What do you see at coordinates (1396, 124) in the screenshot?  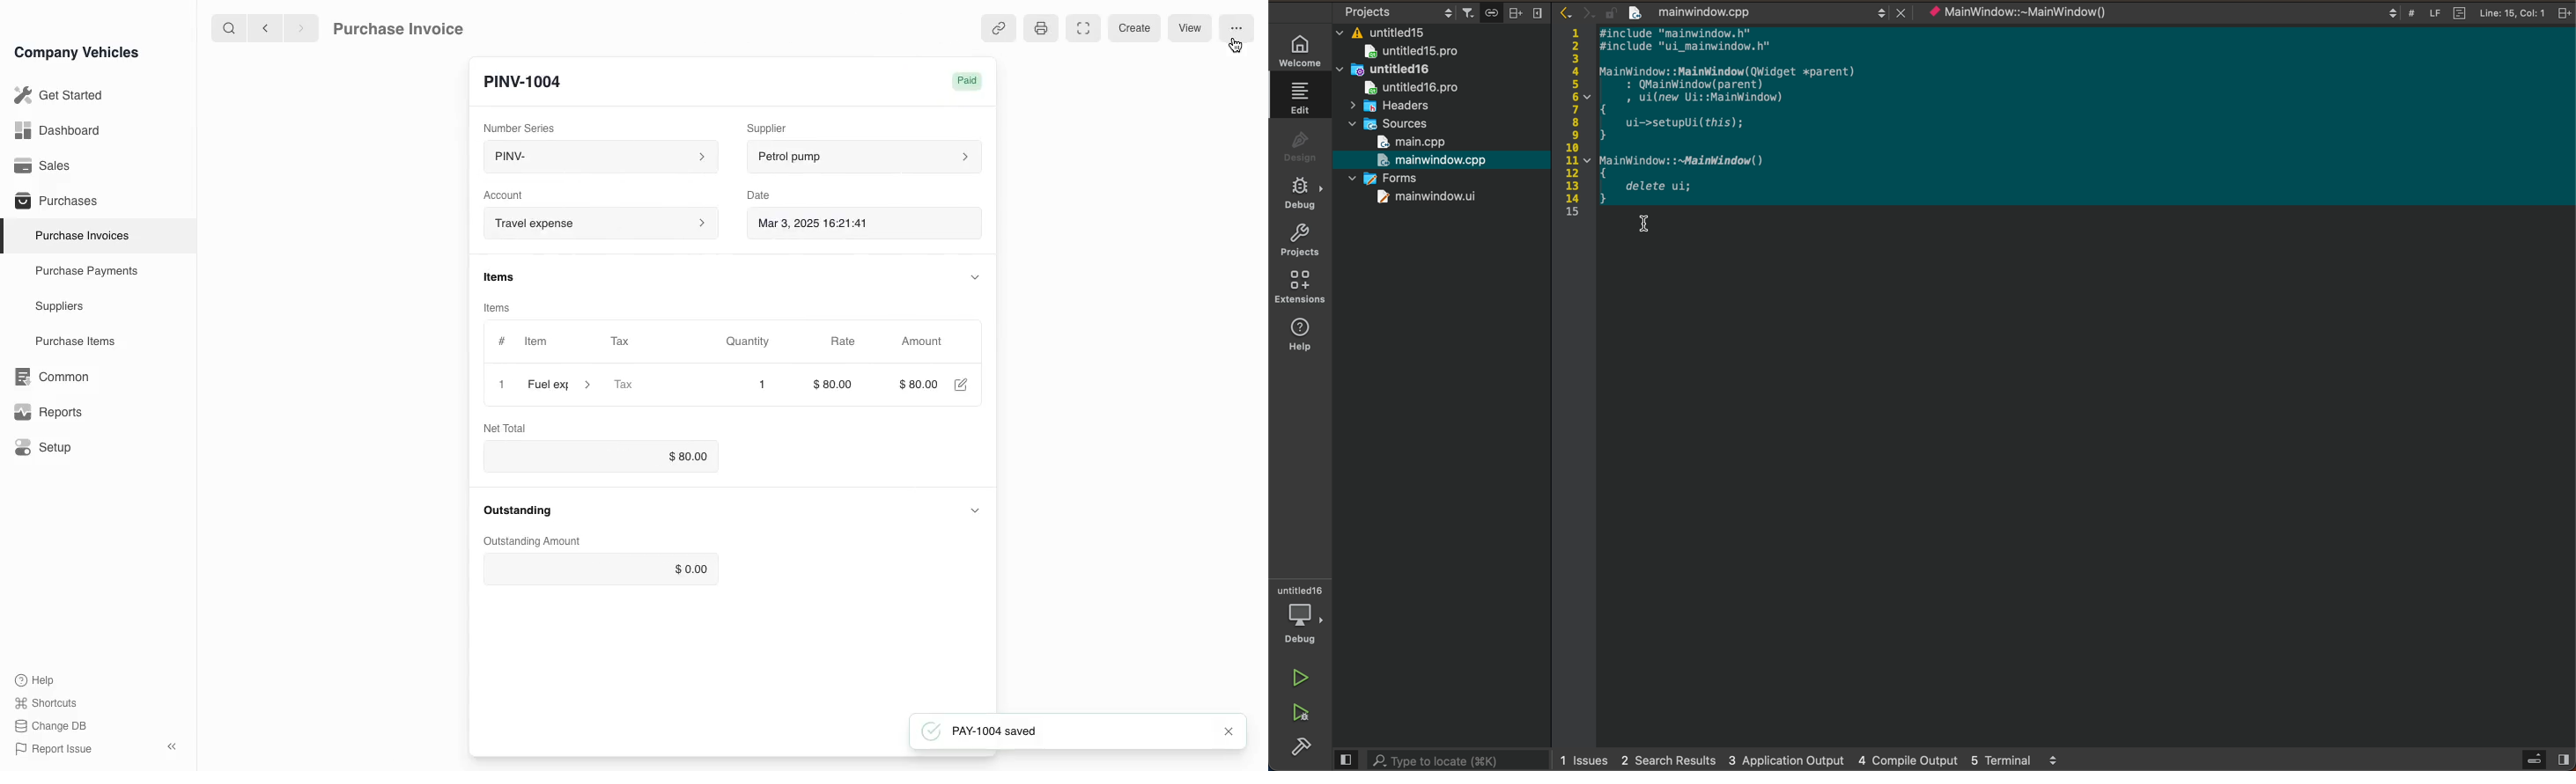 I see `sources` at bounding box center [1396, 124].